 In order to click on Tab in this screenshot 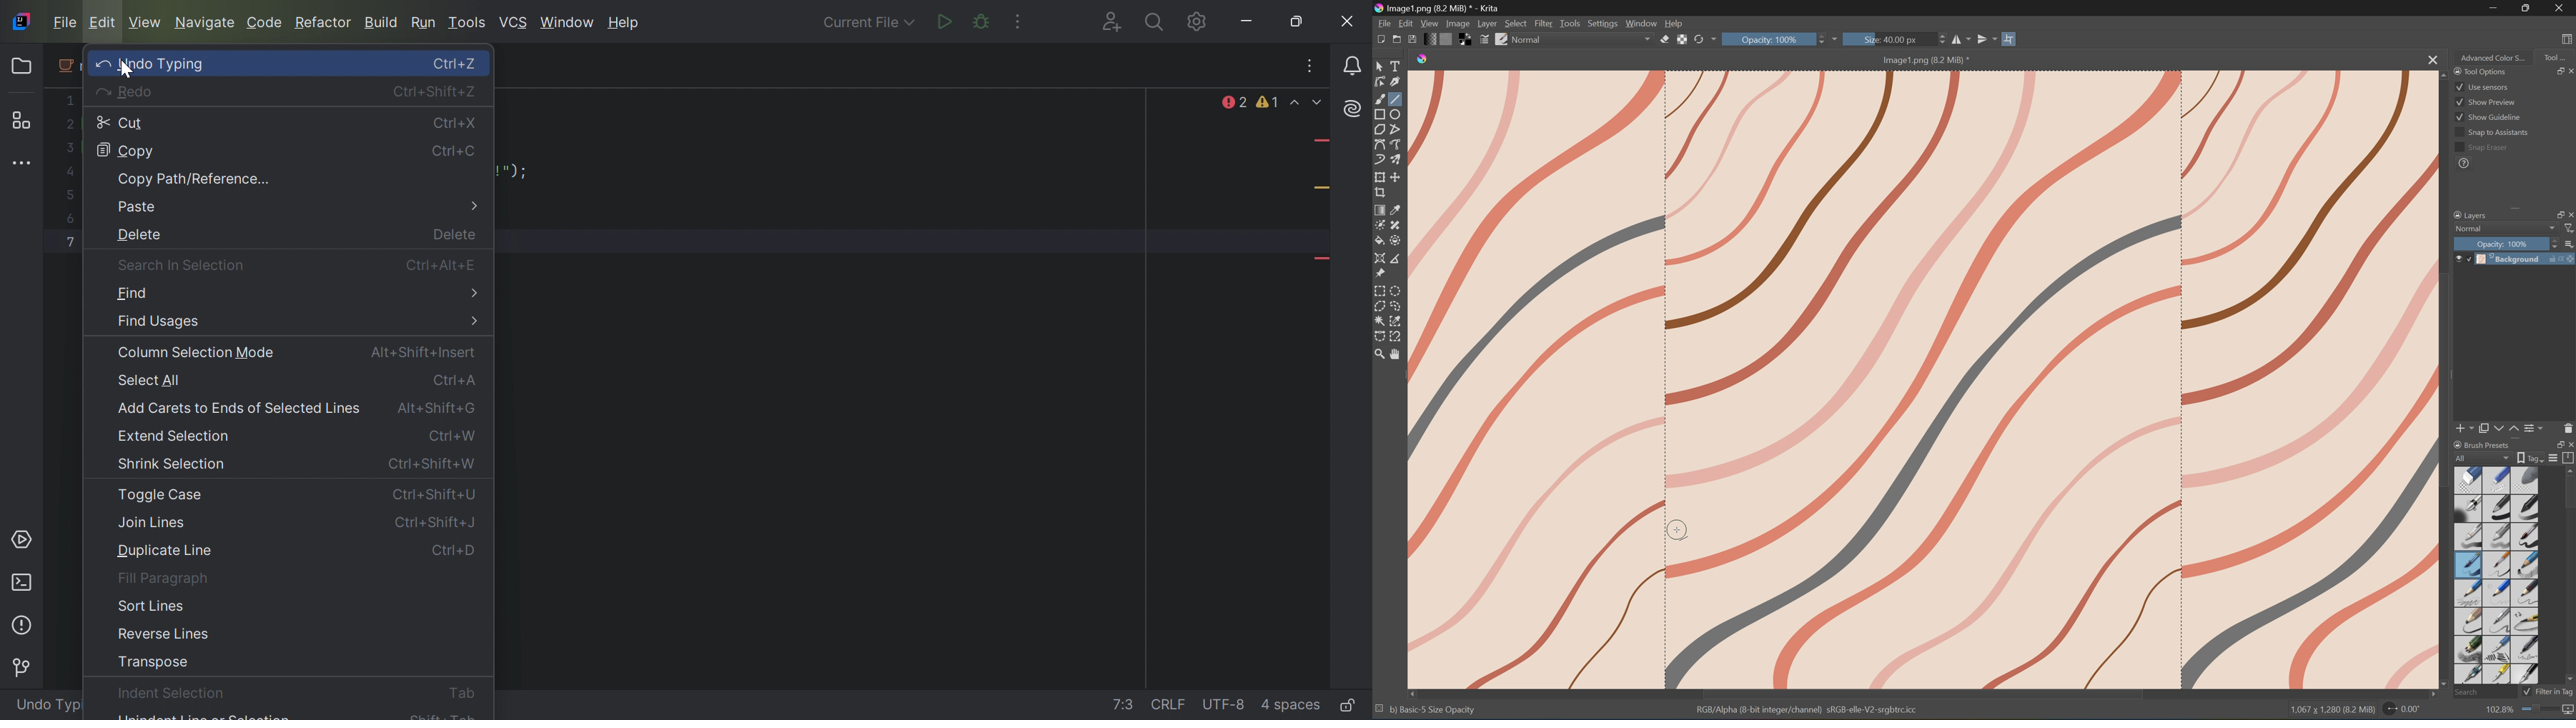, I will do `click(463, 693)`.